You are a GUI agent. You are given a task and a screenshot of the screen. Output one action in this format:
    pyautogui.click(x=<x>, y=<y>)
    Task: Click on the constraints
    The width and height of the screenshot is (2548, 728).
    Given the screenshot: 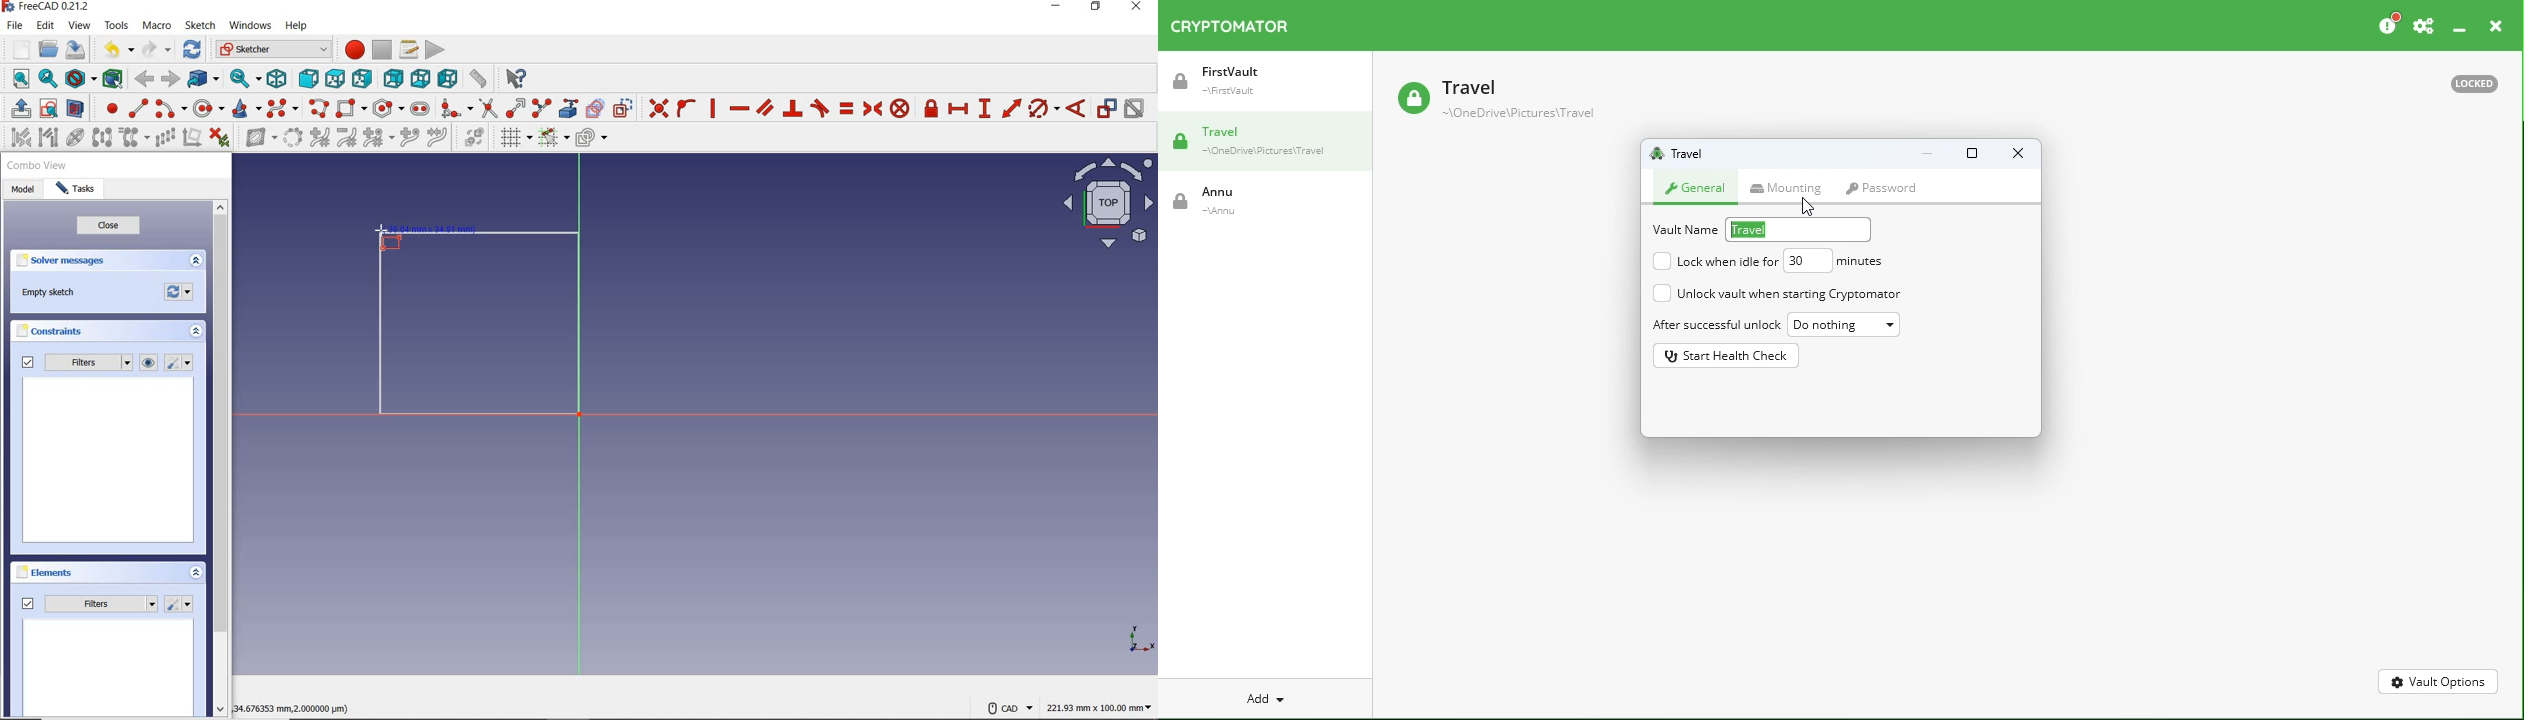 What is the action you would take?
    pyautogui.click(x=53, y=331)
    